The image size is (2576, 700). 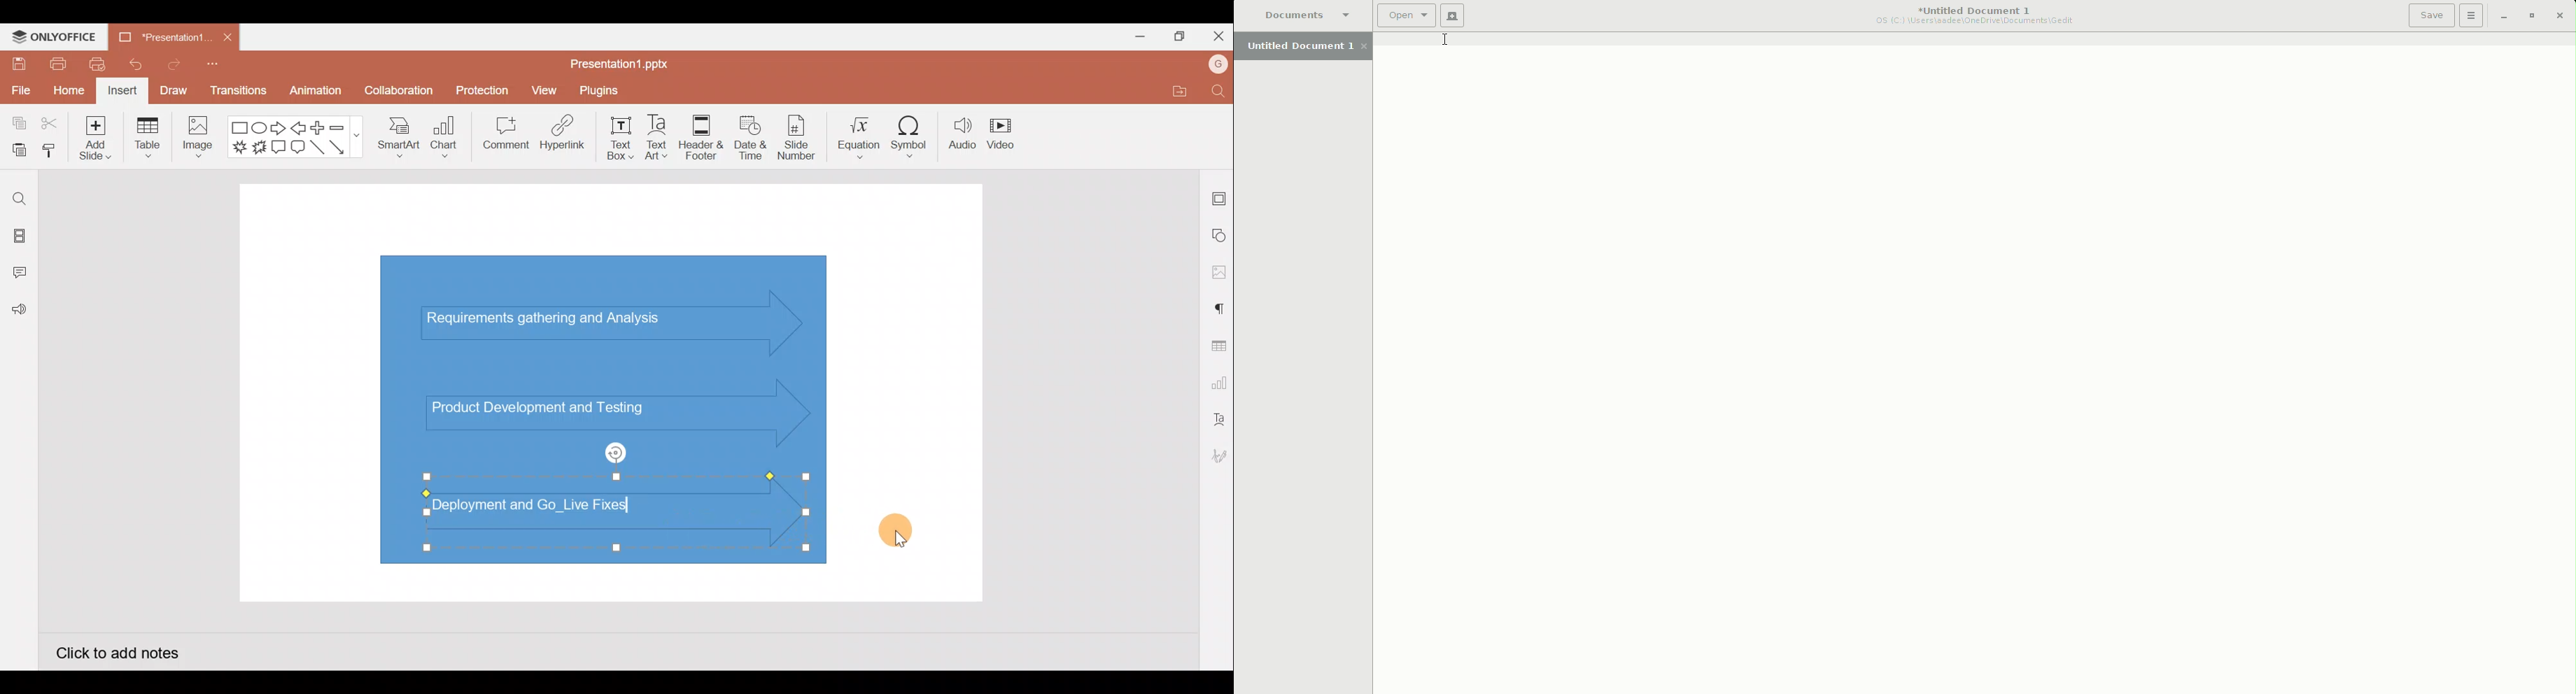 What do you see at coordinates (217, 68) in the screenshot?
I see `Customize quick access toolbar` at bounding box center [217, 68].